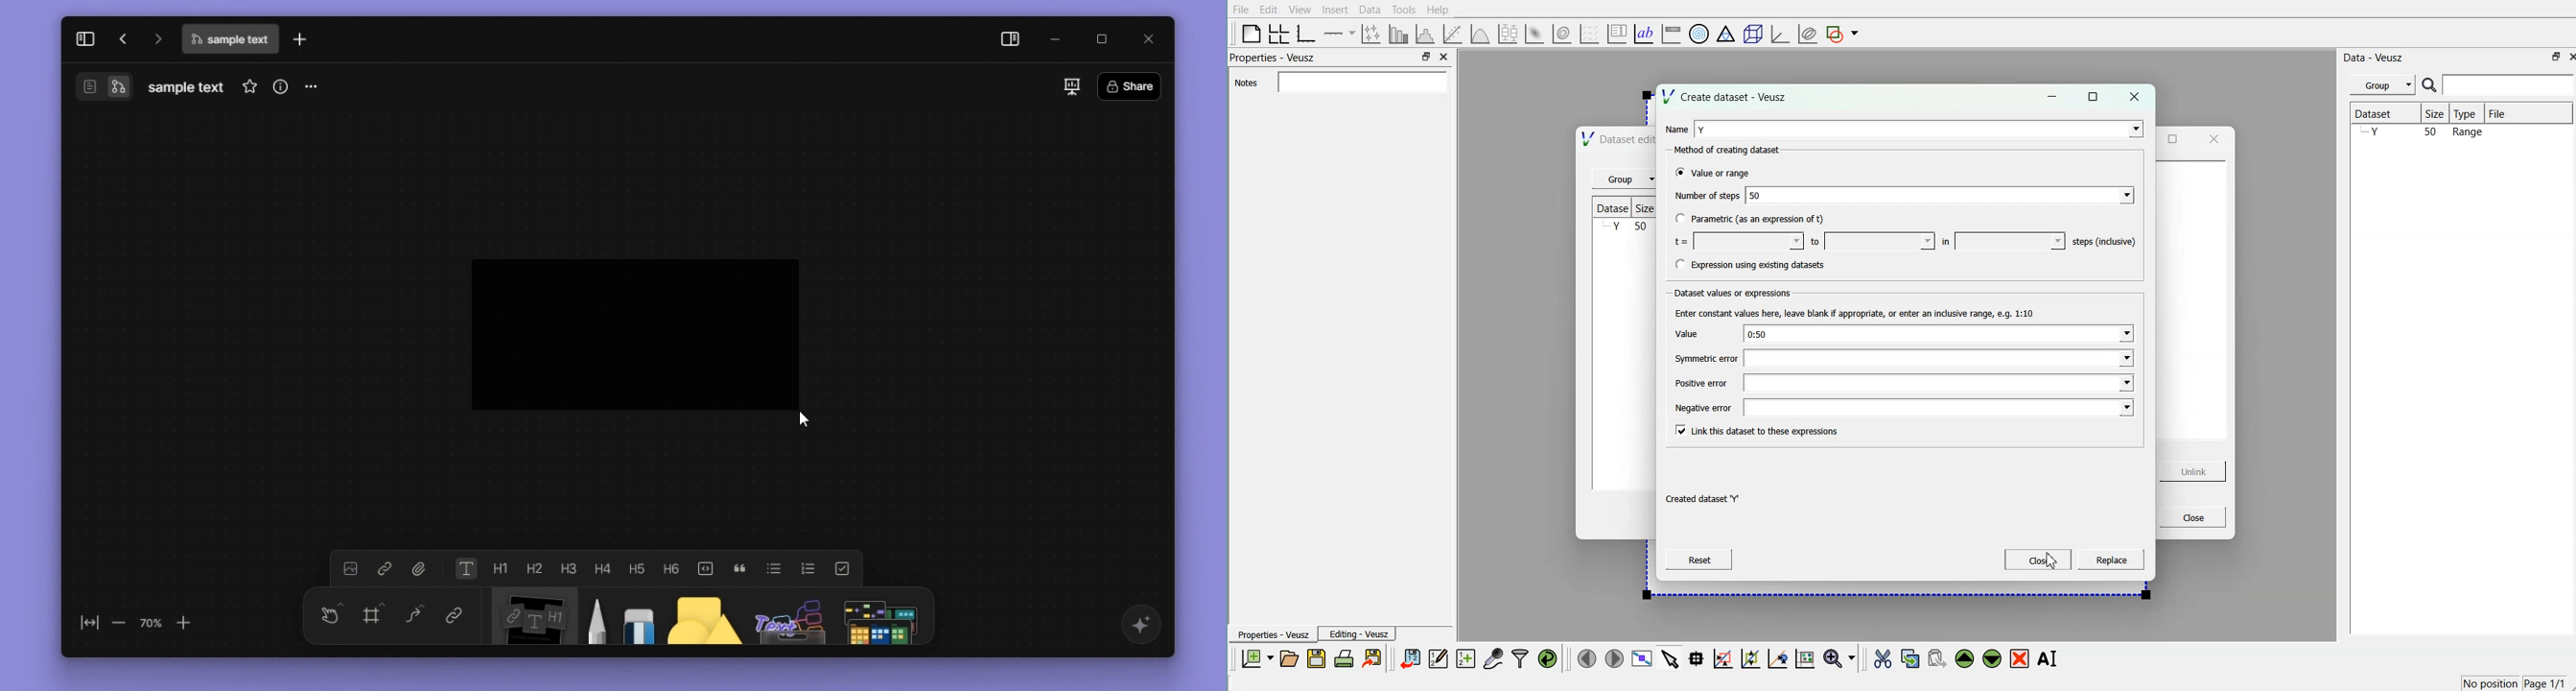 The image size is (2576, 700). What do you see at coordinates (1439, 659) in the screenshot?
I see `edit and enter datapoints` at bounding box center [1439, 659].